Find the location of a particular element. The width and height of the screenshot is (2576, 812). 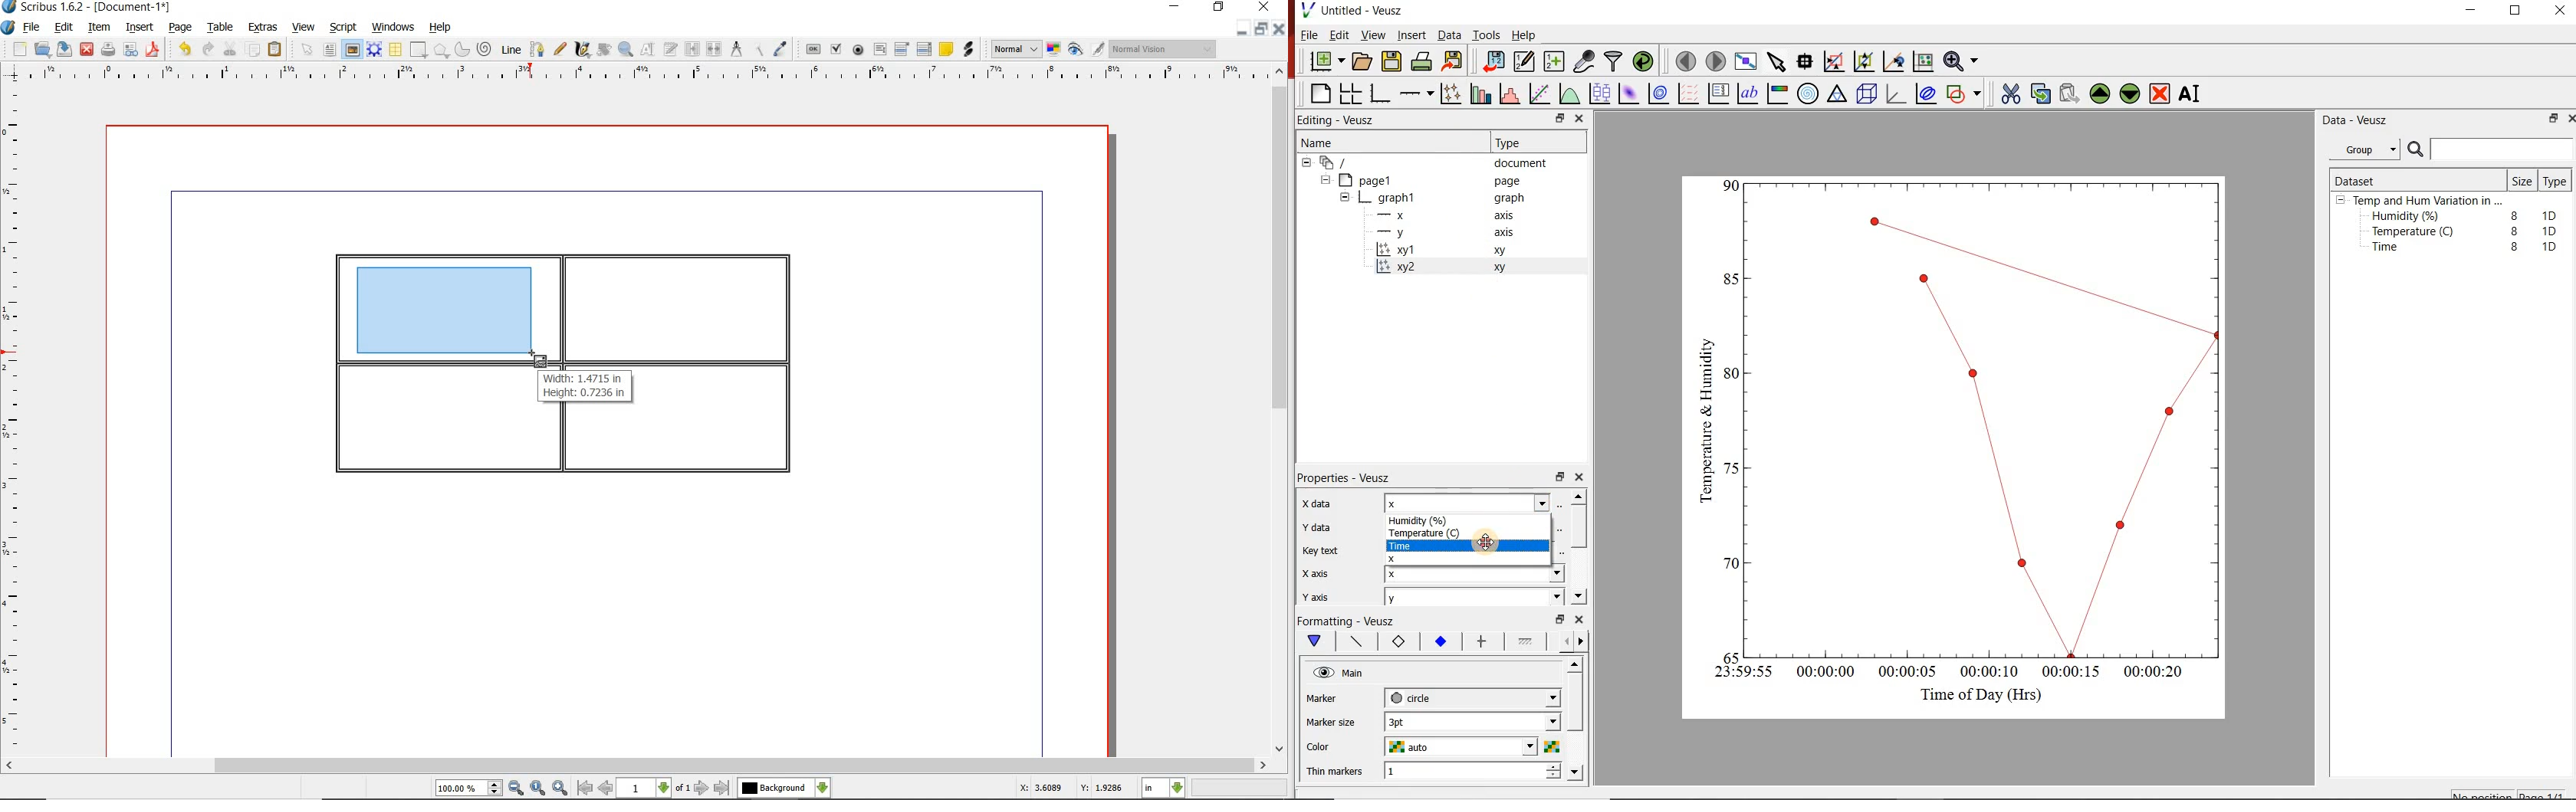

render frame is located at coordinates (374, 48).